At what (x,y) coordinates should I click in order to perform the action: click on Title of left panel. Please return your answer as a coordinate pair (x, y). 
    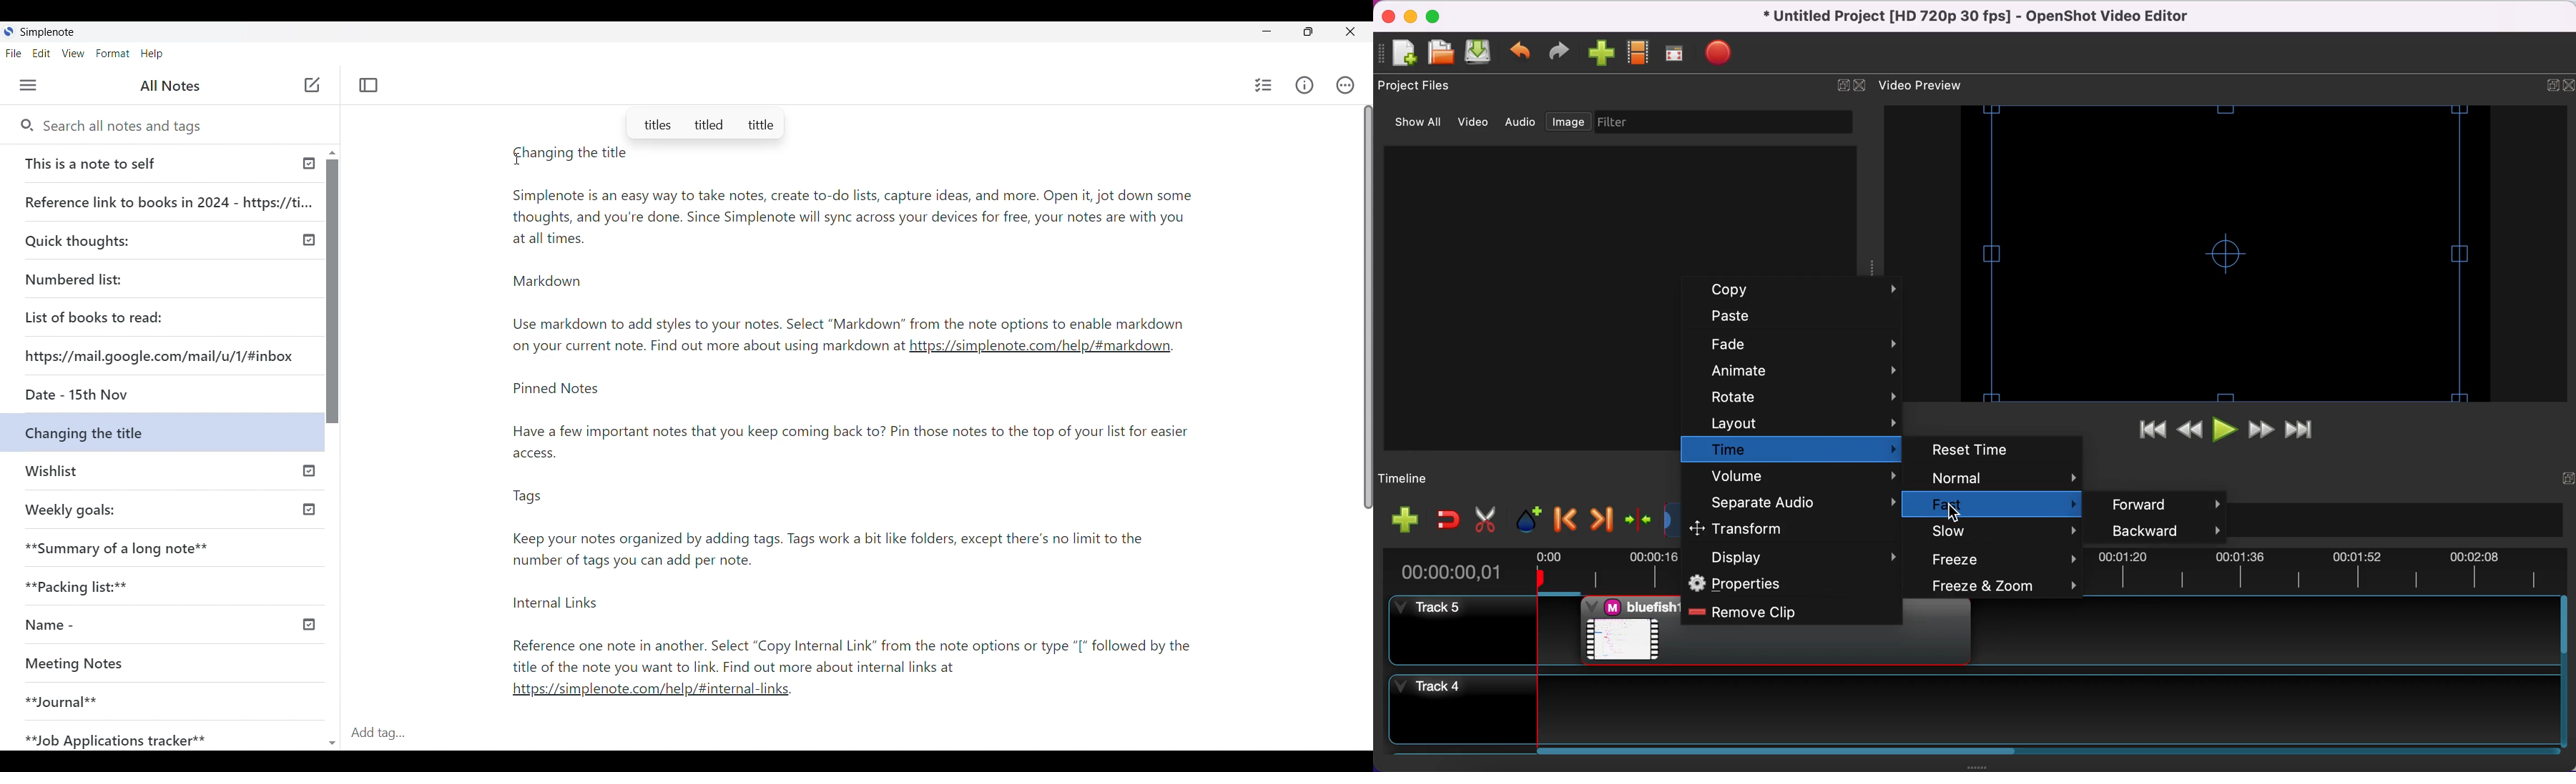
    Looking at the image, I should click on (170, 86).